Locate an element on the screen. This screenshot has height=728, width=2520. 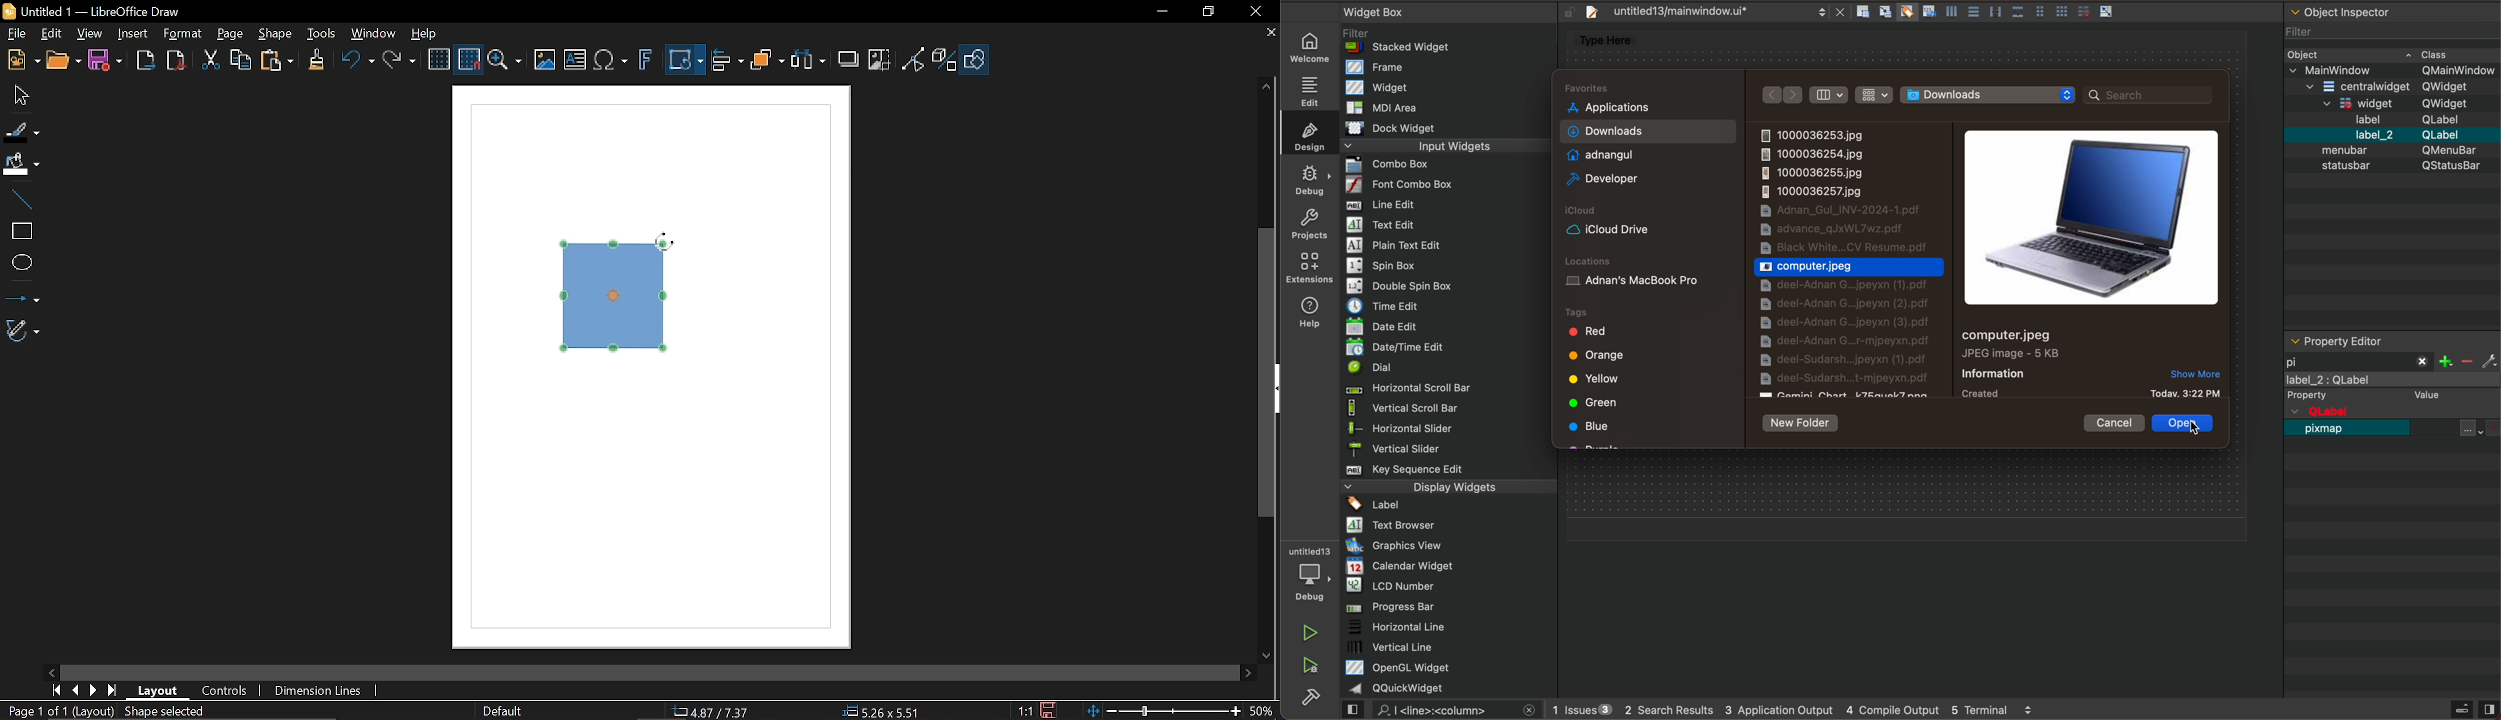
Save is located at coordinates (104, 63).